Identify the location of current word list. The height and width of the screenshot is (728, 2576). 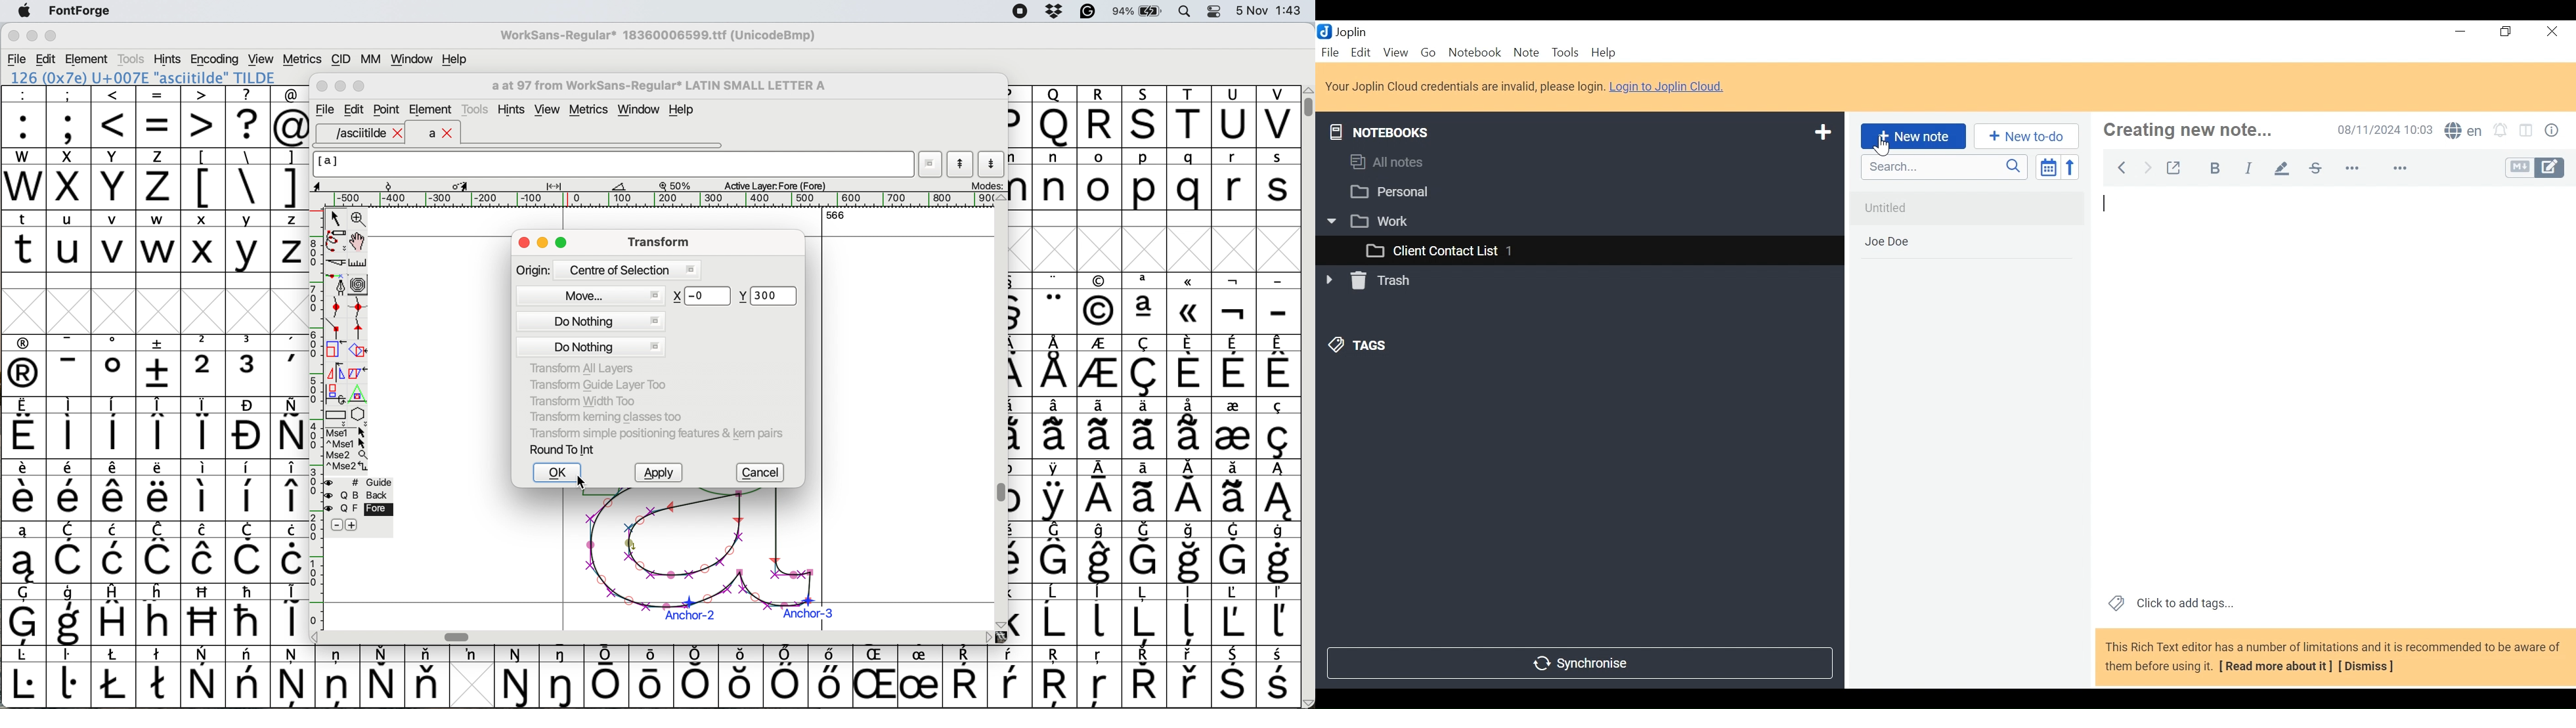
(931, 166).